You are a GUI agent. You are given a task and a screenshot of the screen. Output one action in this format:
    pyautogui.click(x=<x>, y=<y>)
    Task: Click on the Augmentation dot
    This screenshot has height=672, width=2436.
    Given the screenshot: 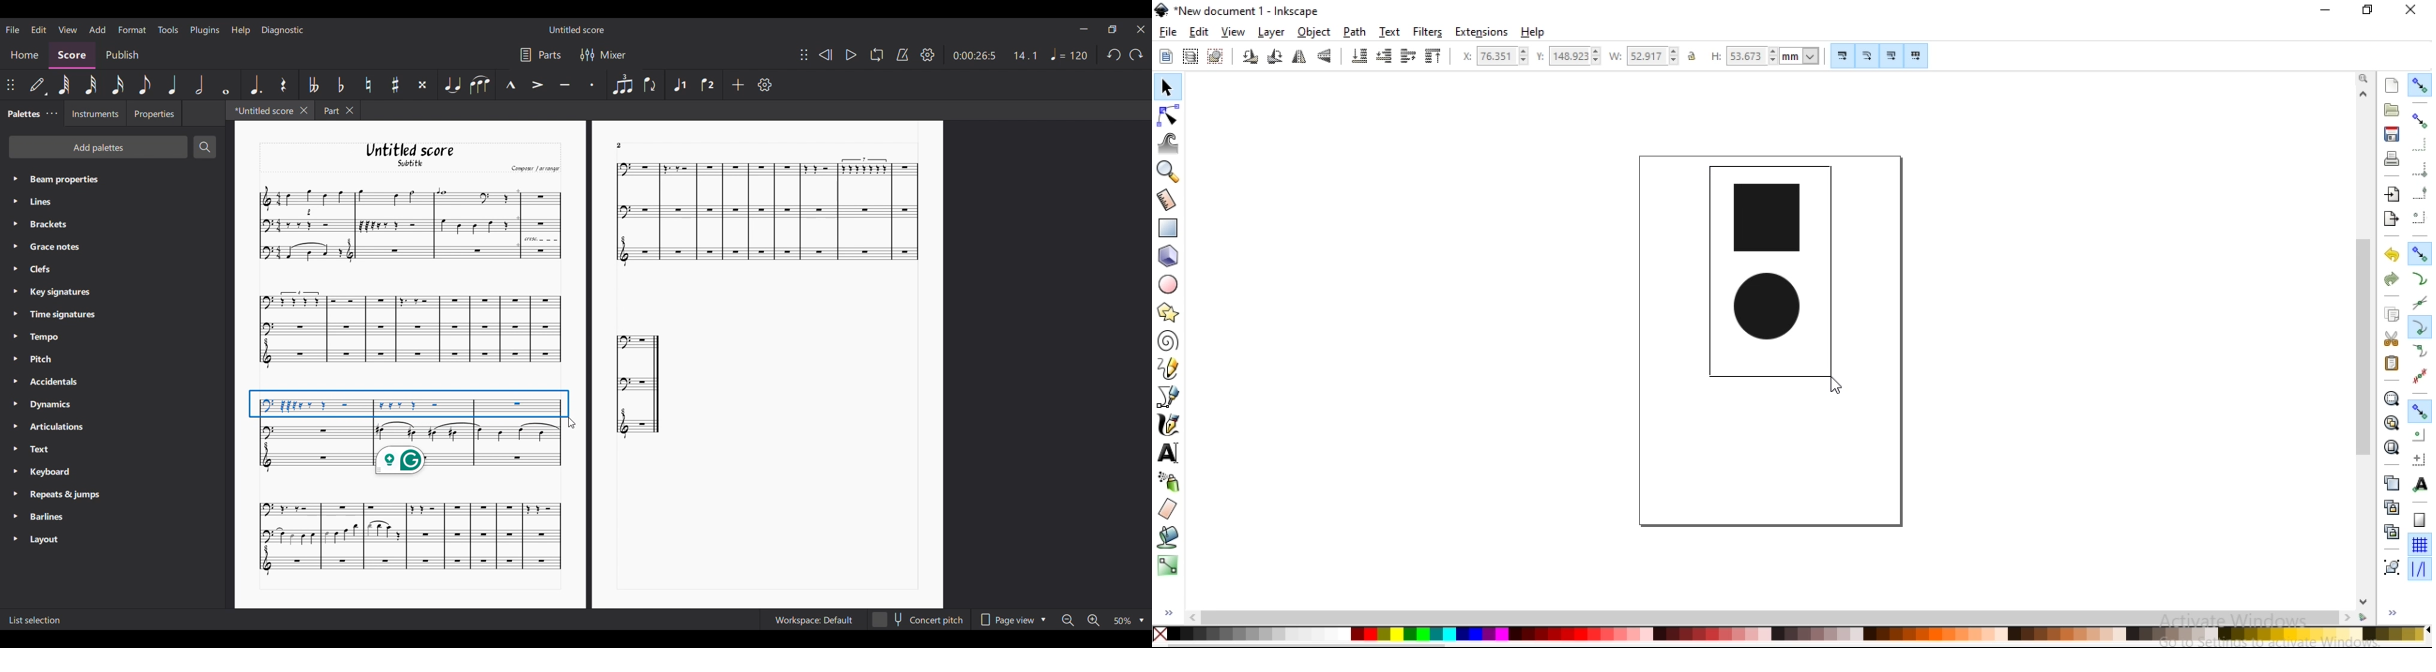 What is the action you would take?
    pyautogui.click(x=256, y=84)
    